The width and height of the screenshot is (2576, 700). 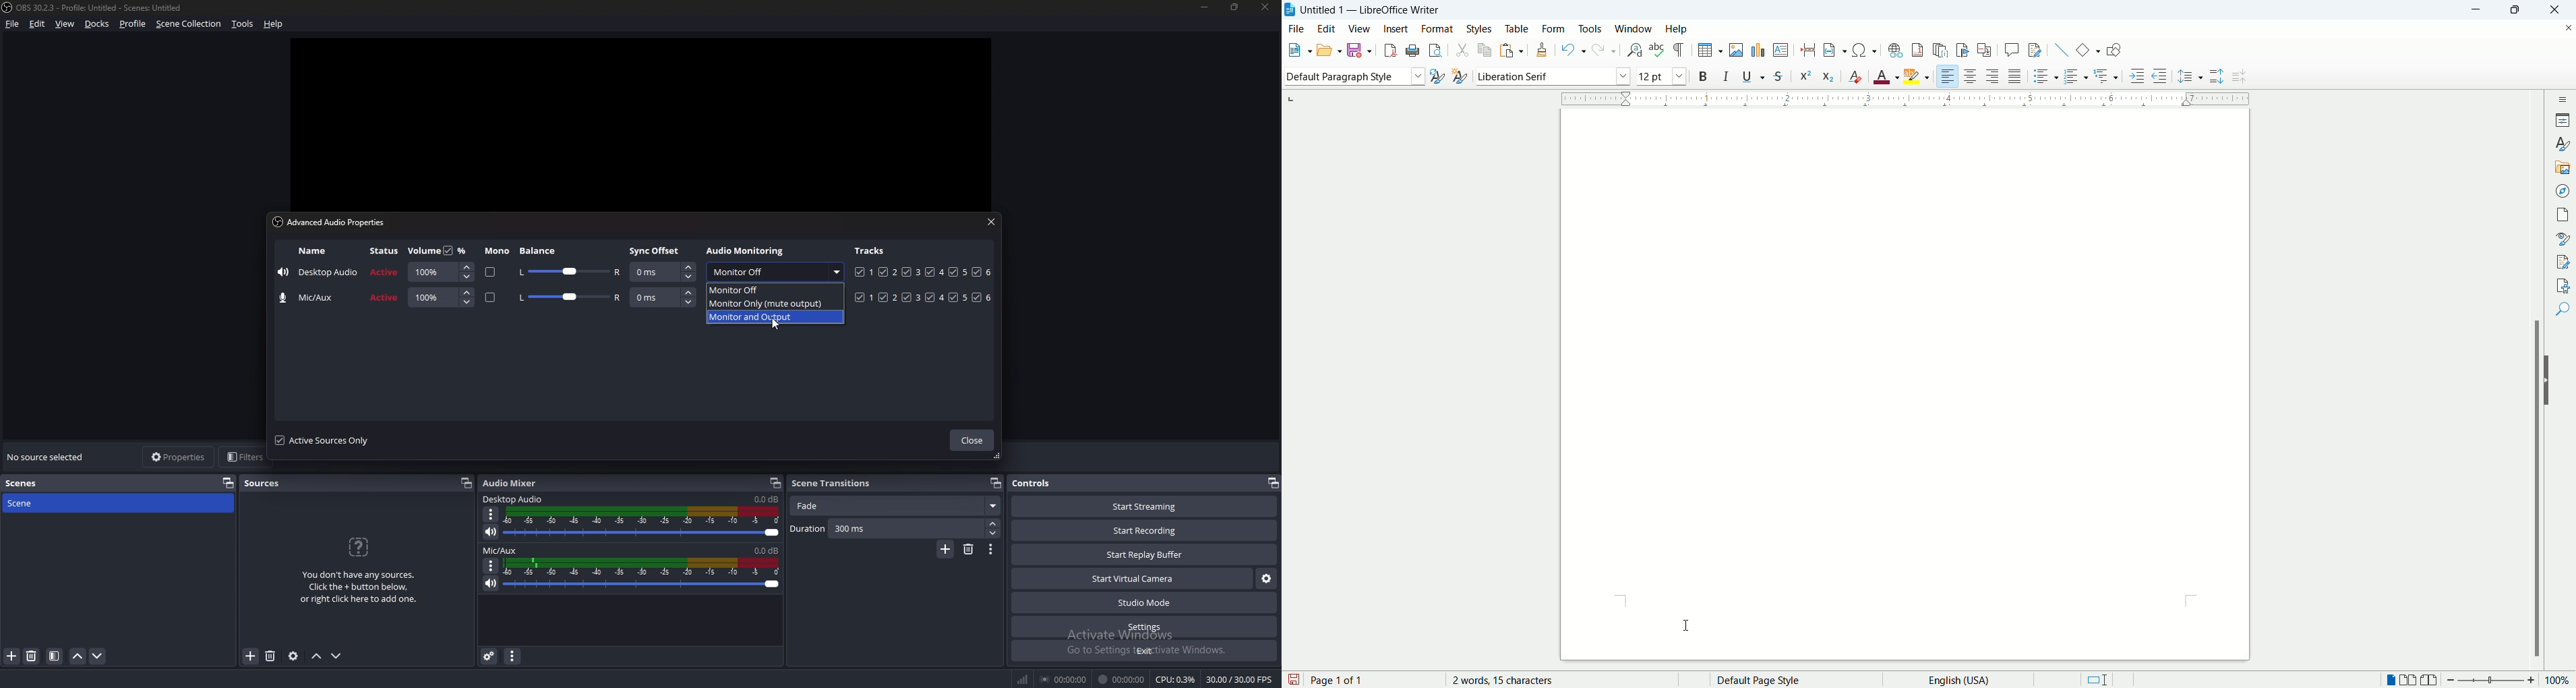 What do you see at coordinates (336, 655) in the screenshot?
I see `move source down` at bounding box center [336, 655].